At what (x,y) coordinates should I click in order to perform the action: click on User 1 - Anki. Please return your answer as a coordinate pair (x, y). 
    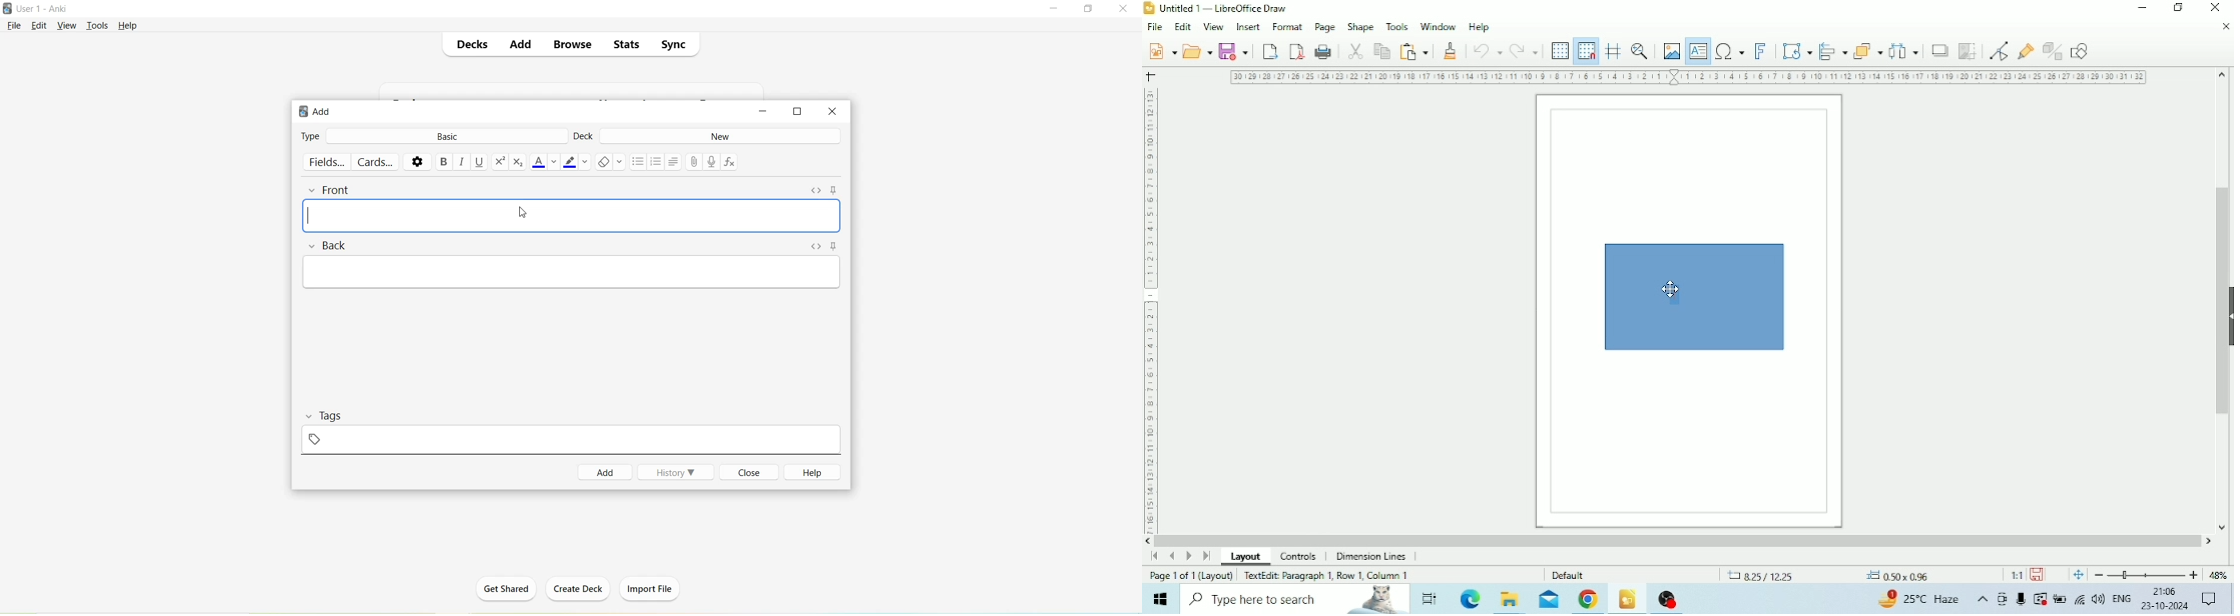
    Looking at the image, I should click on (43, 8).